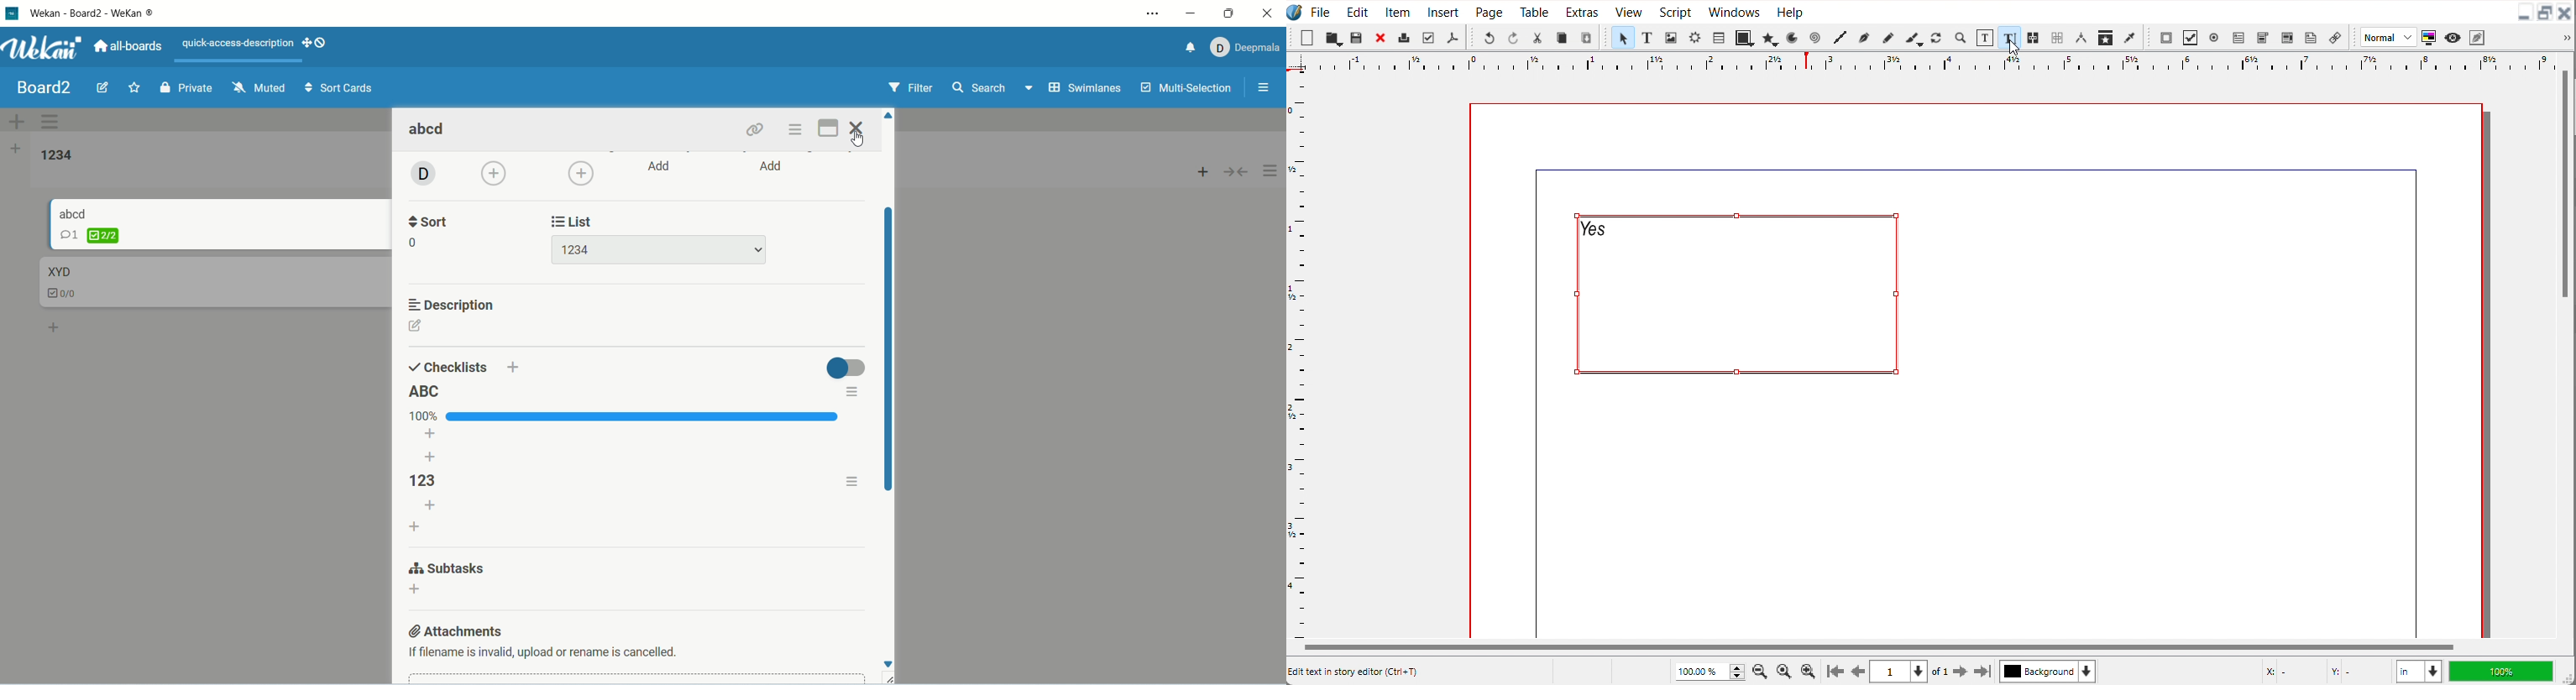 The image size is (2576, 700). What do you see at coordinates (239, 44) in the screenshot?
I see `text` at bounding box center [239, 44].